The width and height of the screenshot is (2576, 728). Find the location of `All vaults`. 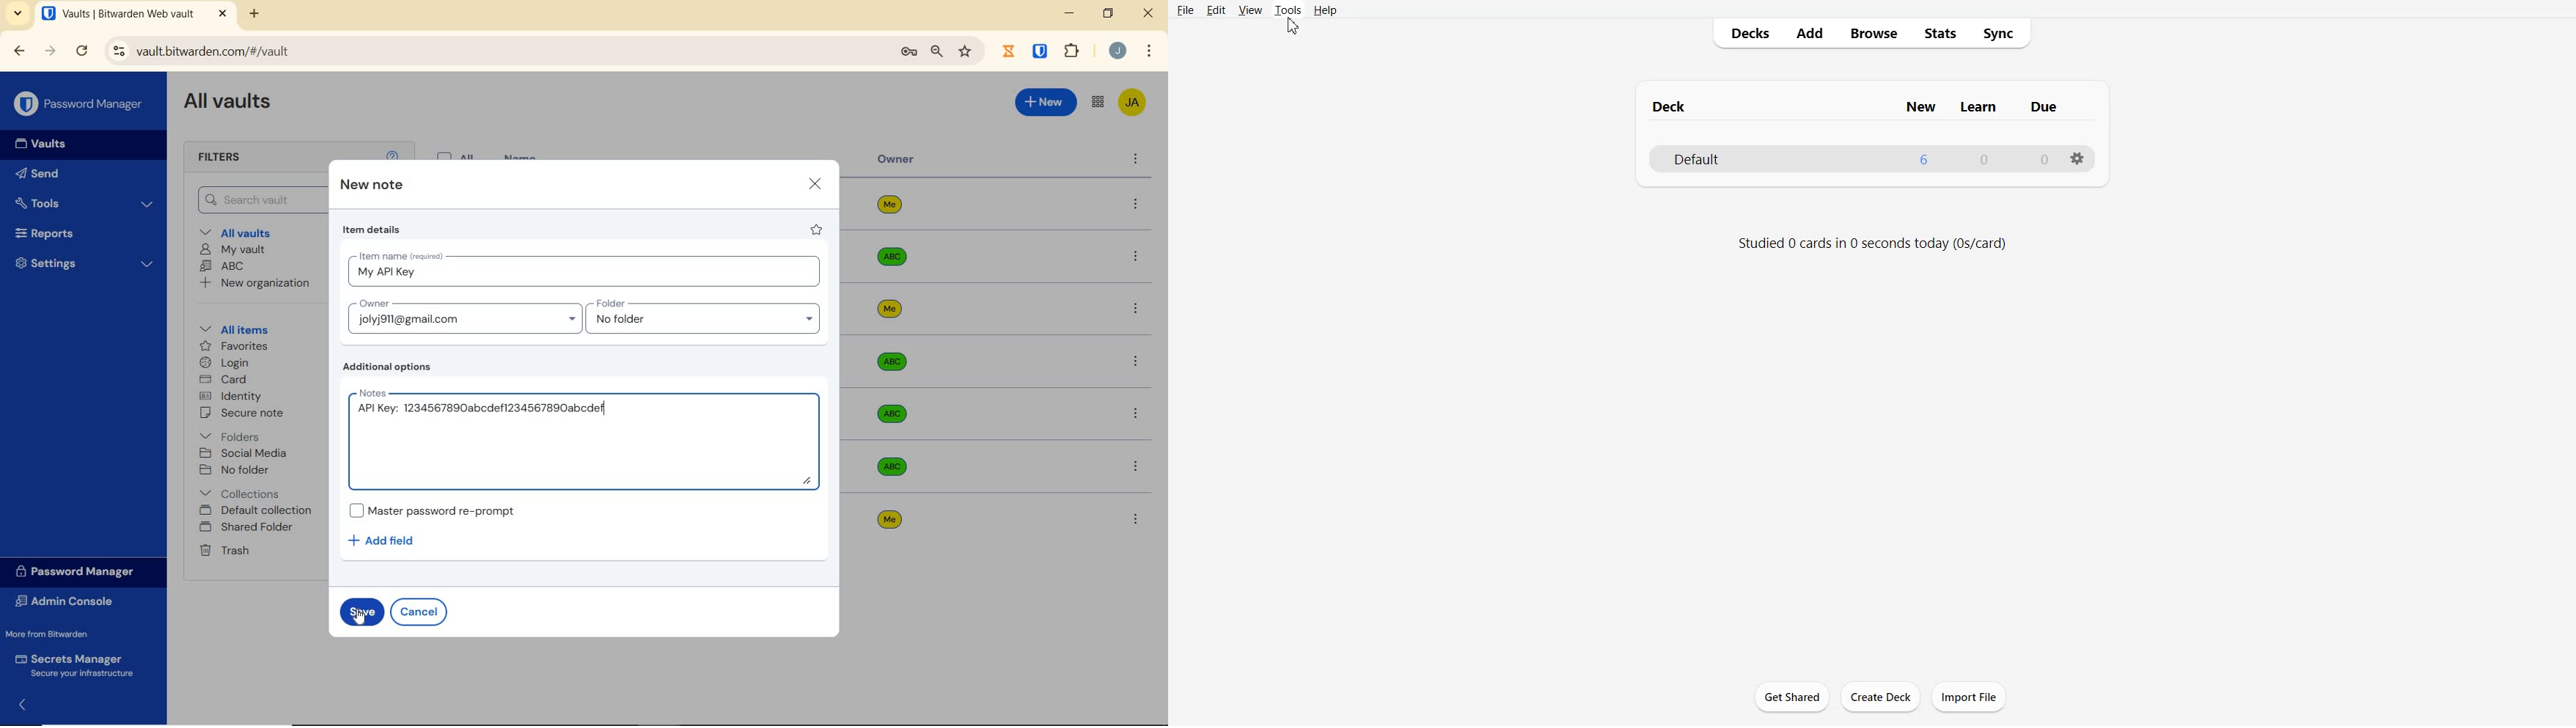

All vaults is located at coordinates (248, 234).